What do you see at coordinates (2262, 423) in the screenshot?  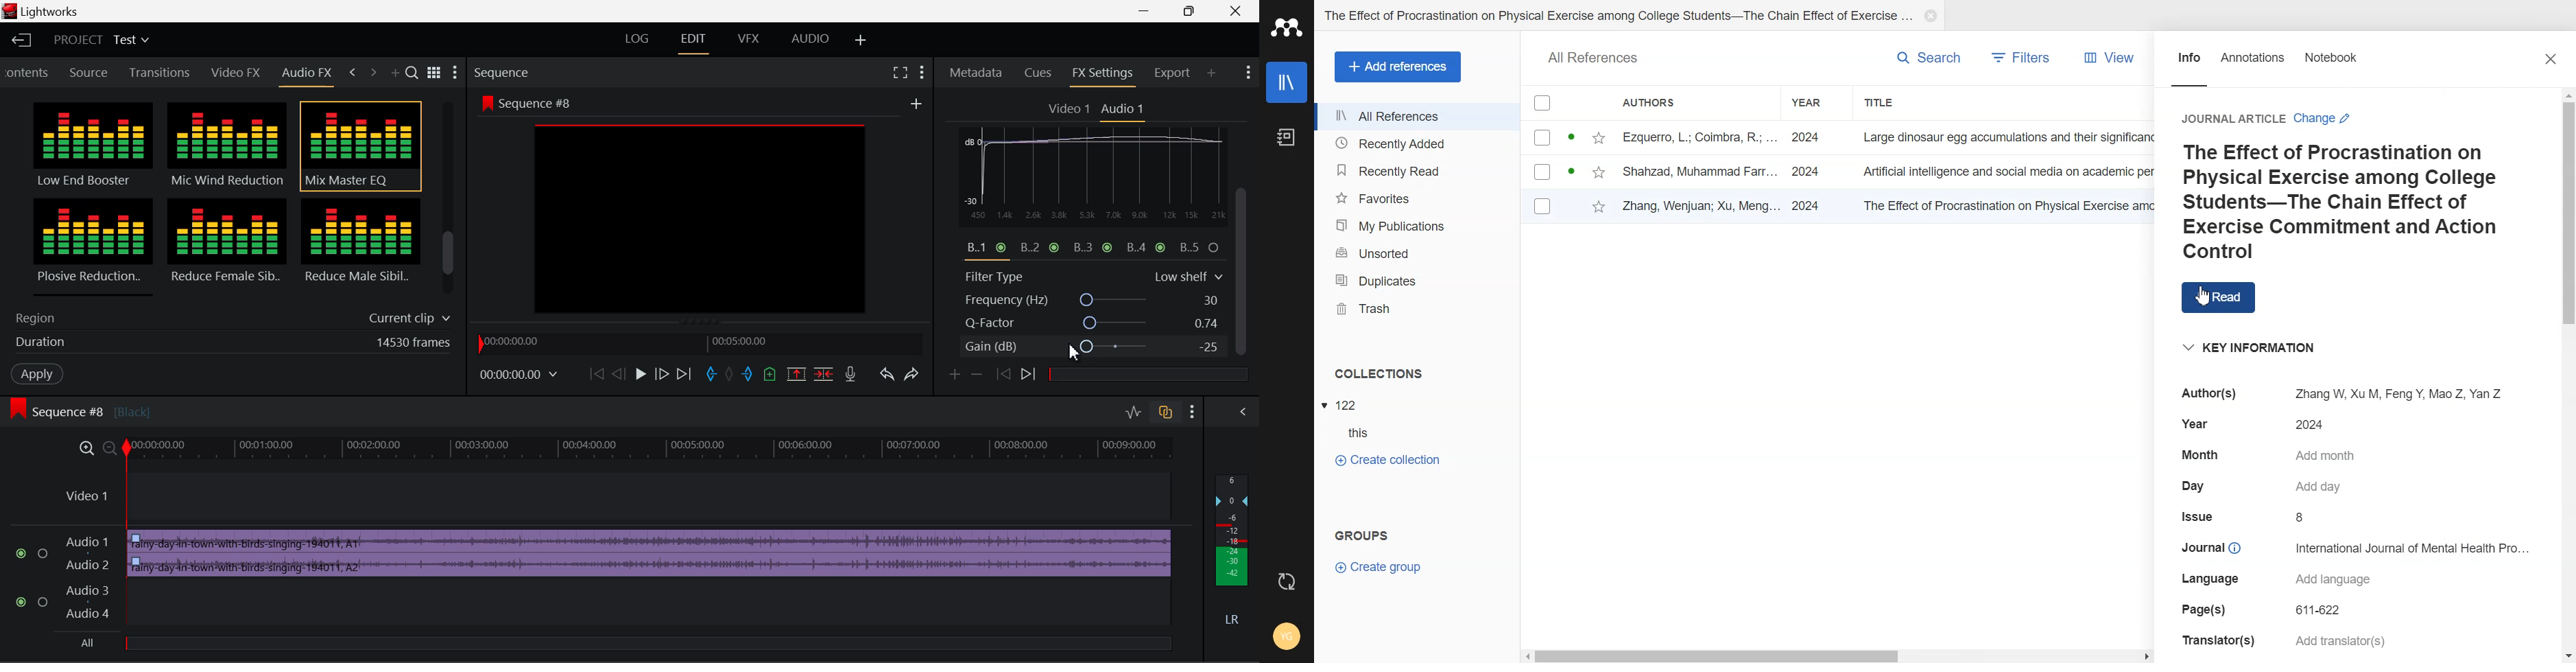 I see `Year 2024` at bounding box center [2262, 423].